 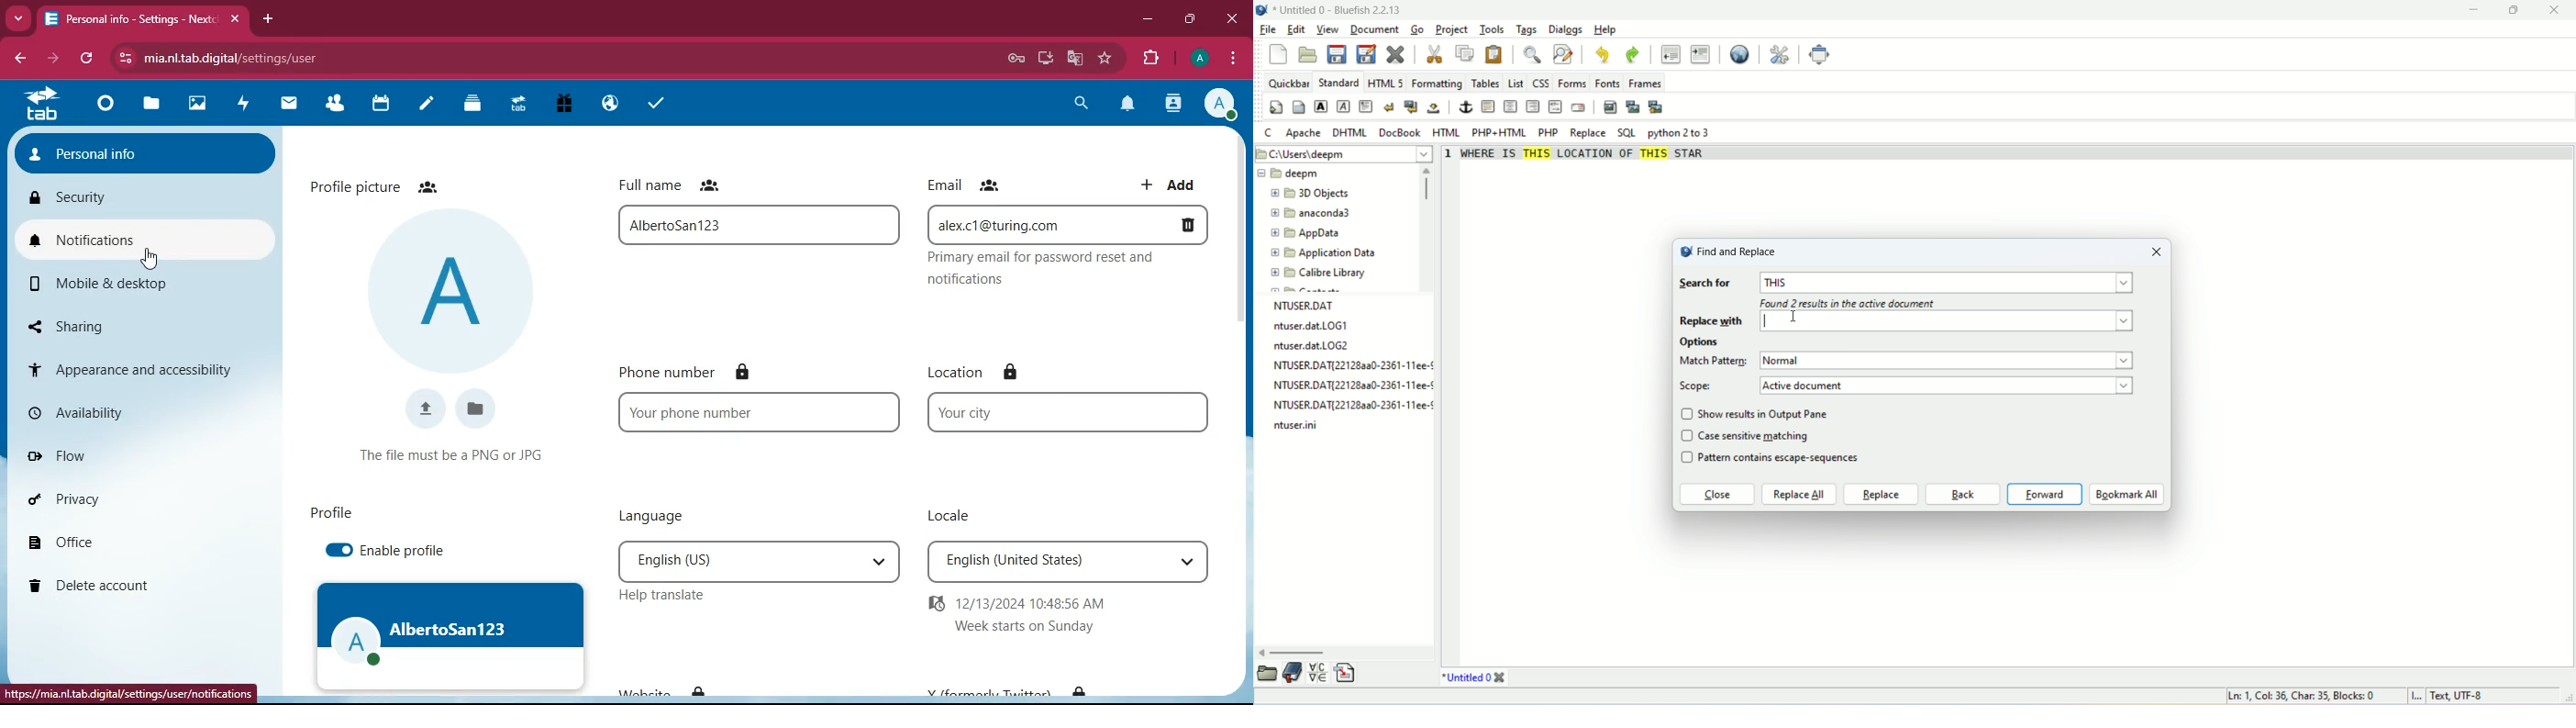 I want to click on help, so click(x=1604, y=30).